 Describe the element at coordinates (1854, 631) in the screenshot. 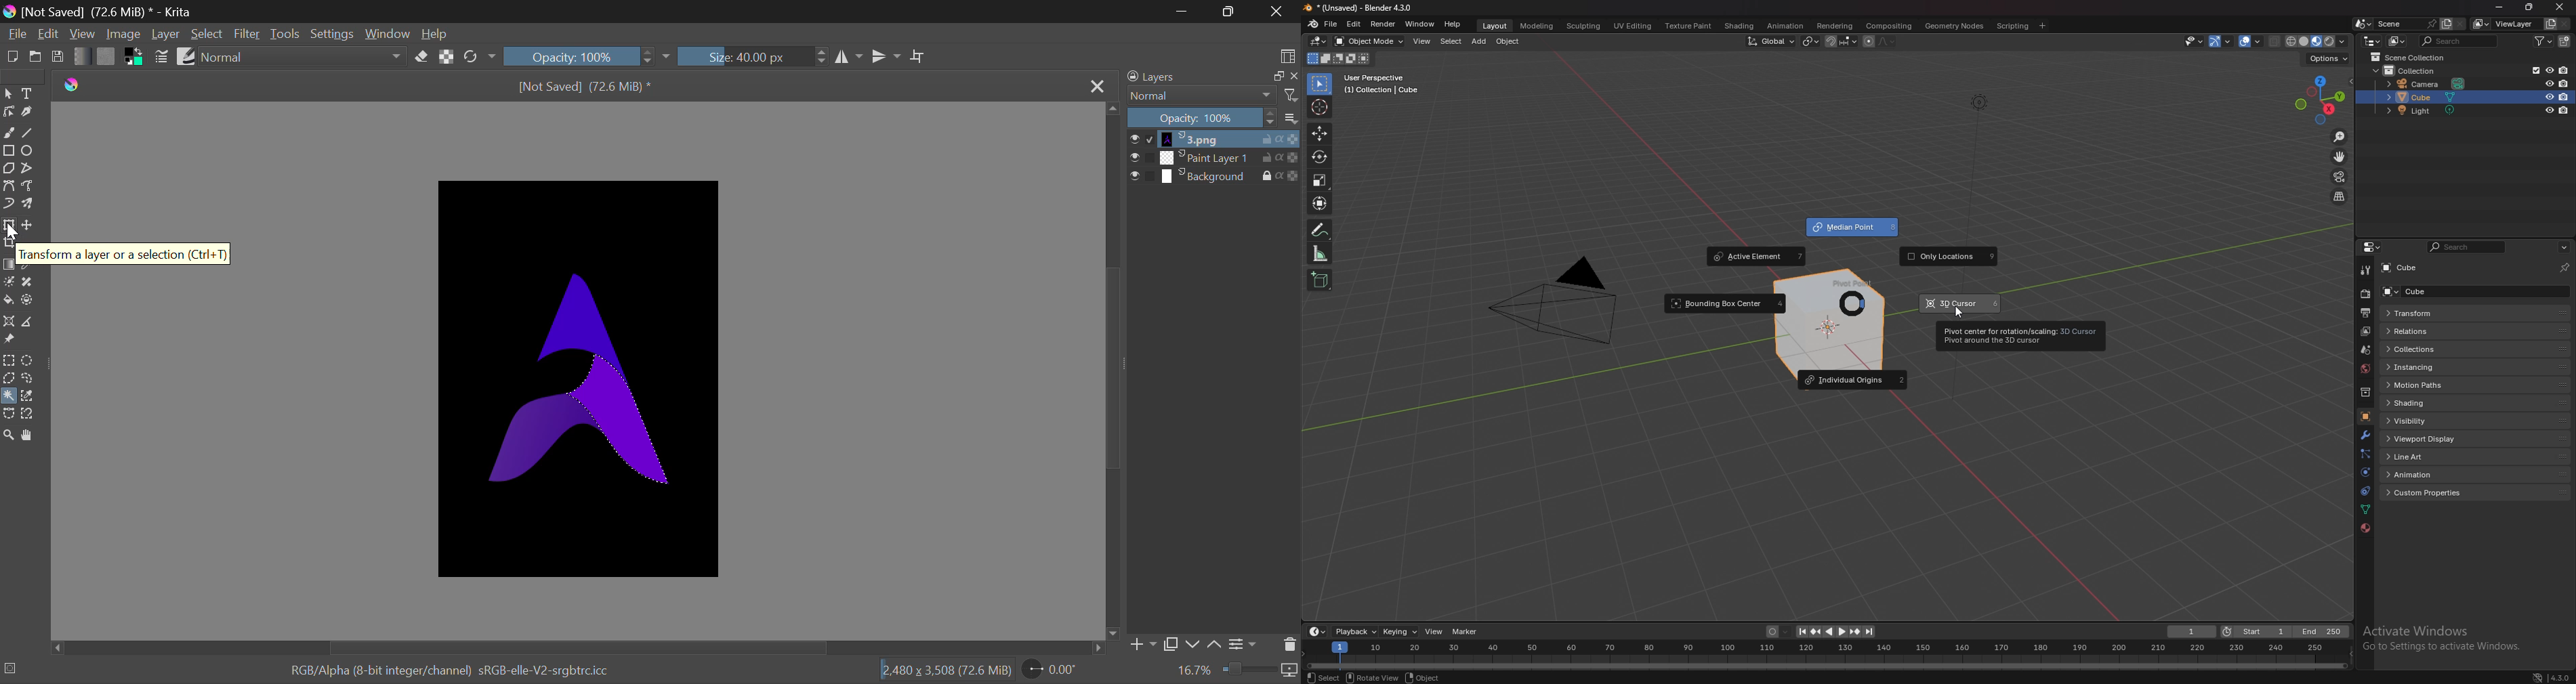

I see `jump to keyframe` at that location.